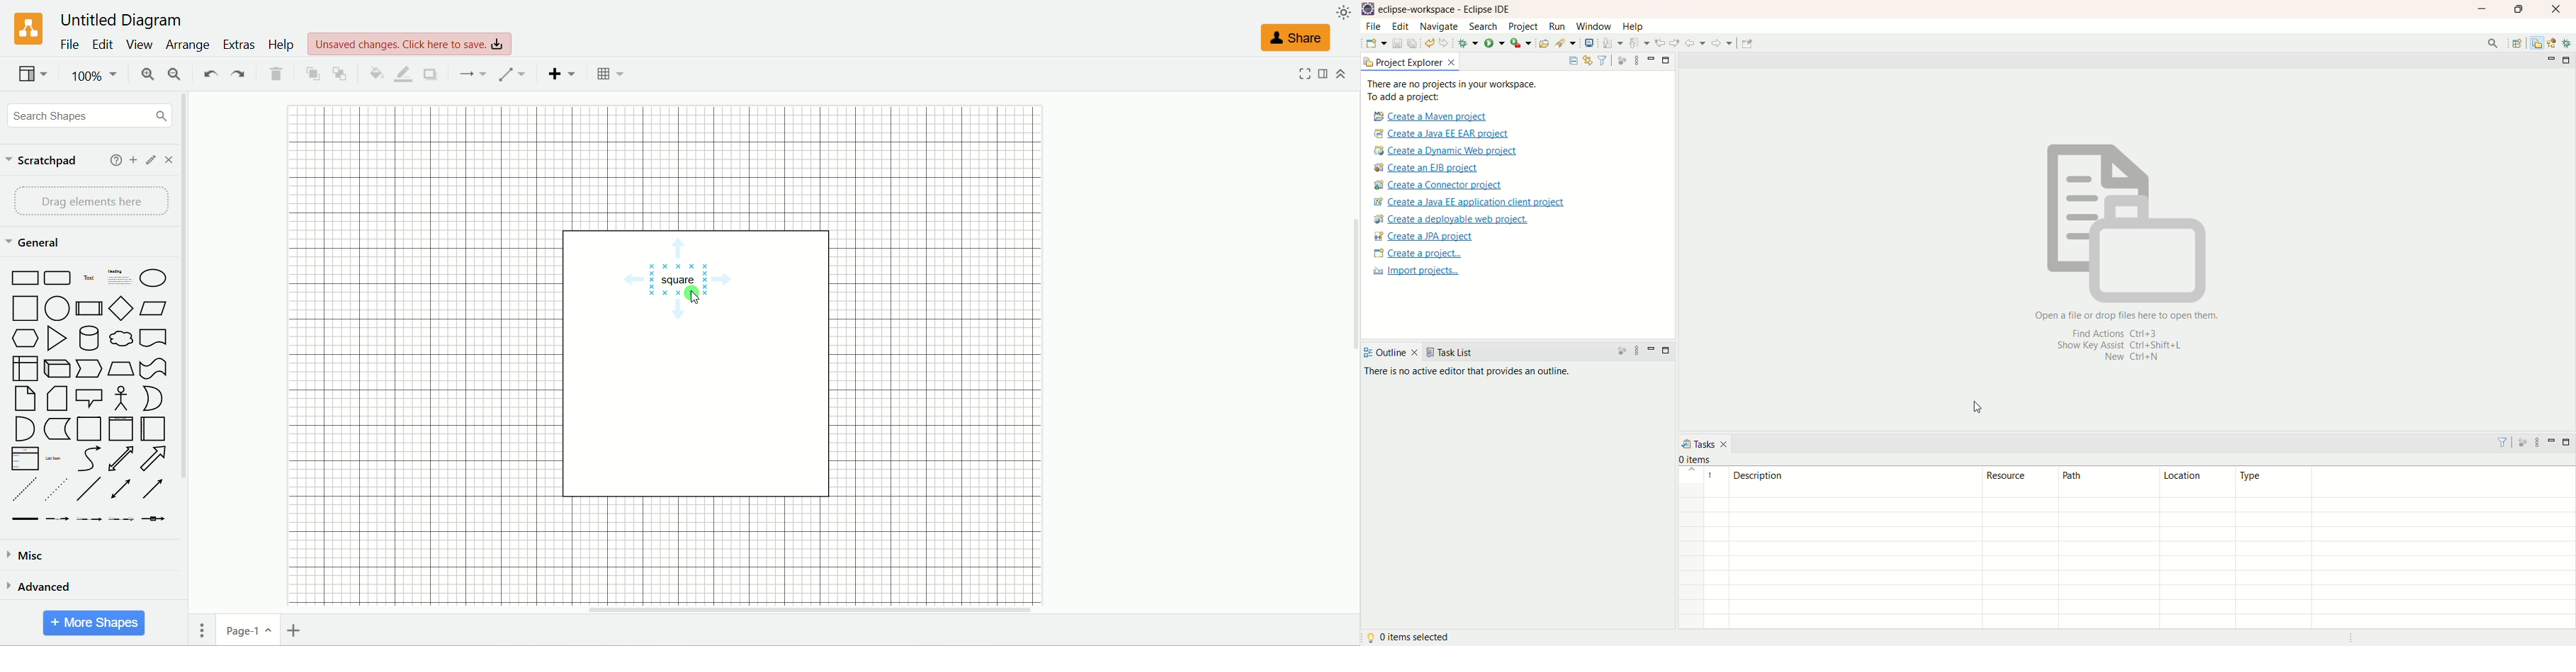 This screenshot has height=672, width=2576. Describe the element at coordinates (146, 74) in the screenshot. I see `zoom in` at that location.